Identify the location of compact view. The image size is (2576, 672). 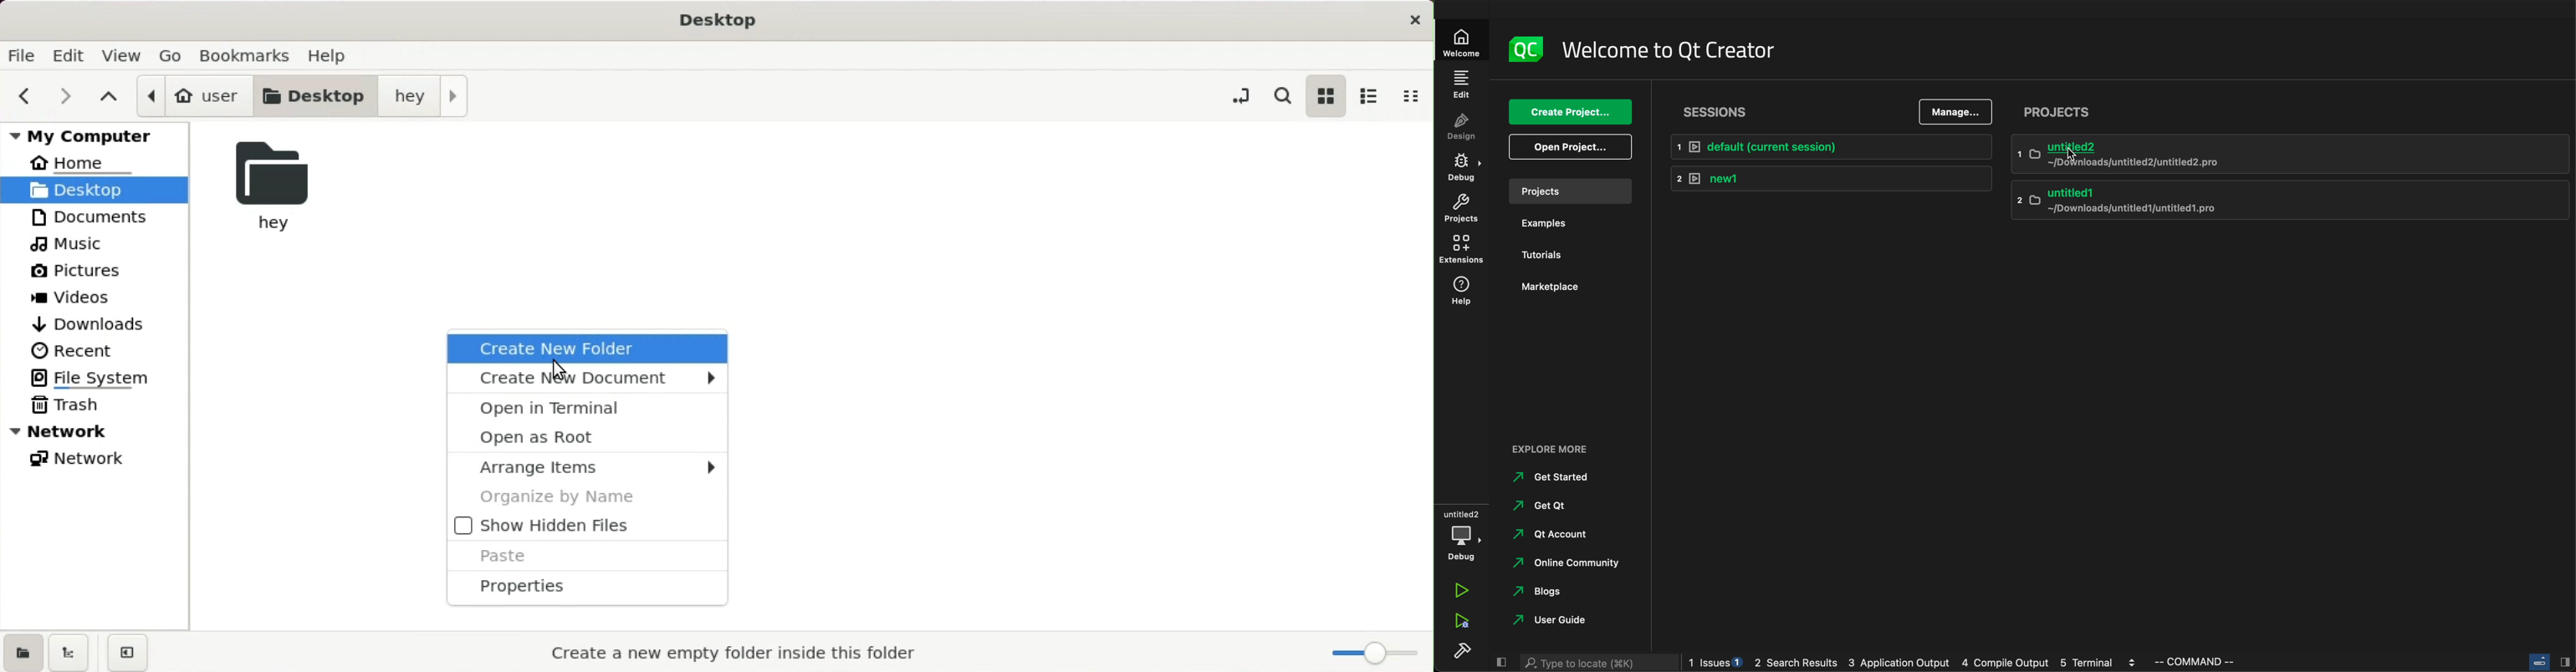
(1408, 95).